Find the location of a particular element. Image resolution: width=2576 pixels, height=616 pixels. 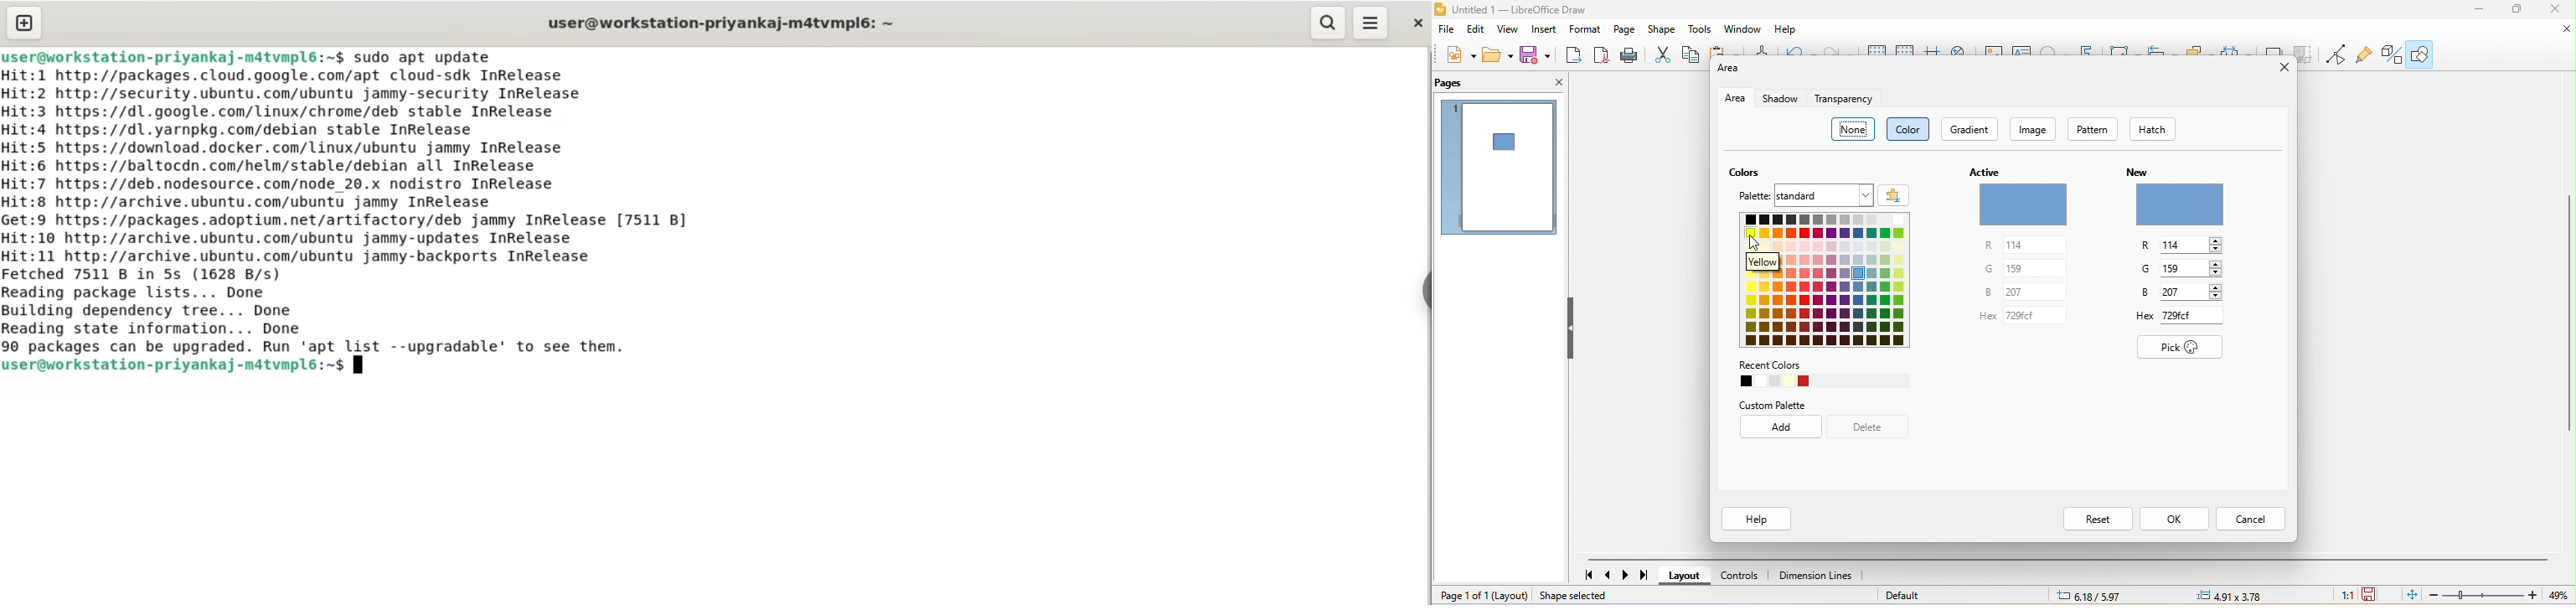

format is located at coordinates (1587, 30).